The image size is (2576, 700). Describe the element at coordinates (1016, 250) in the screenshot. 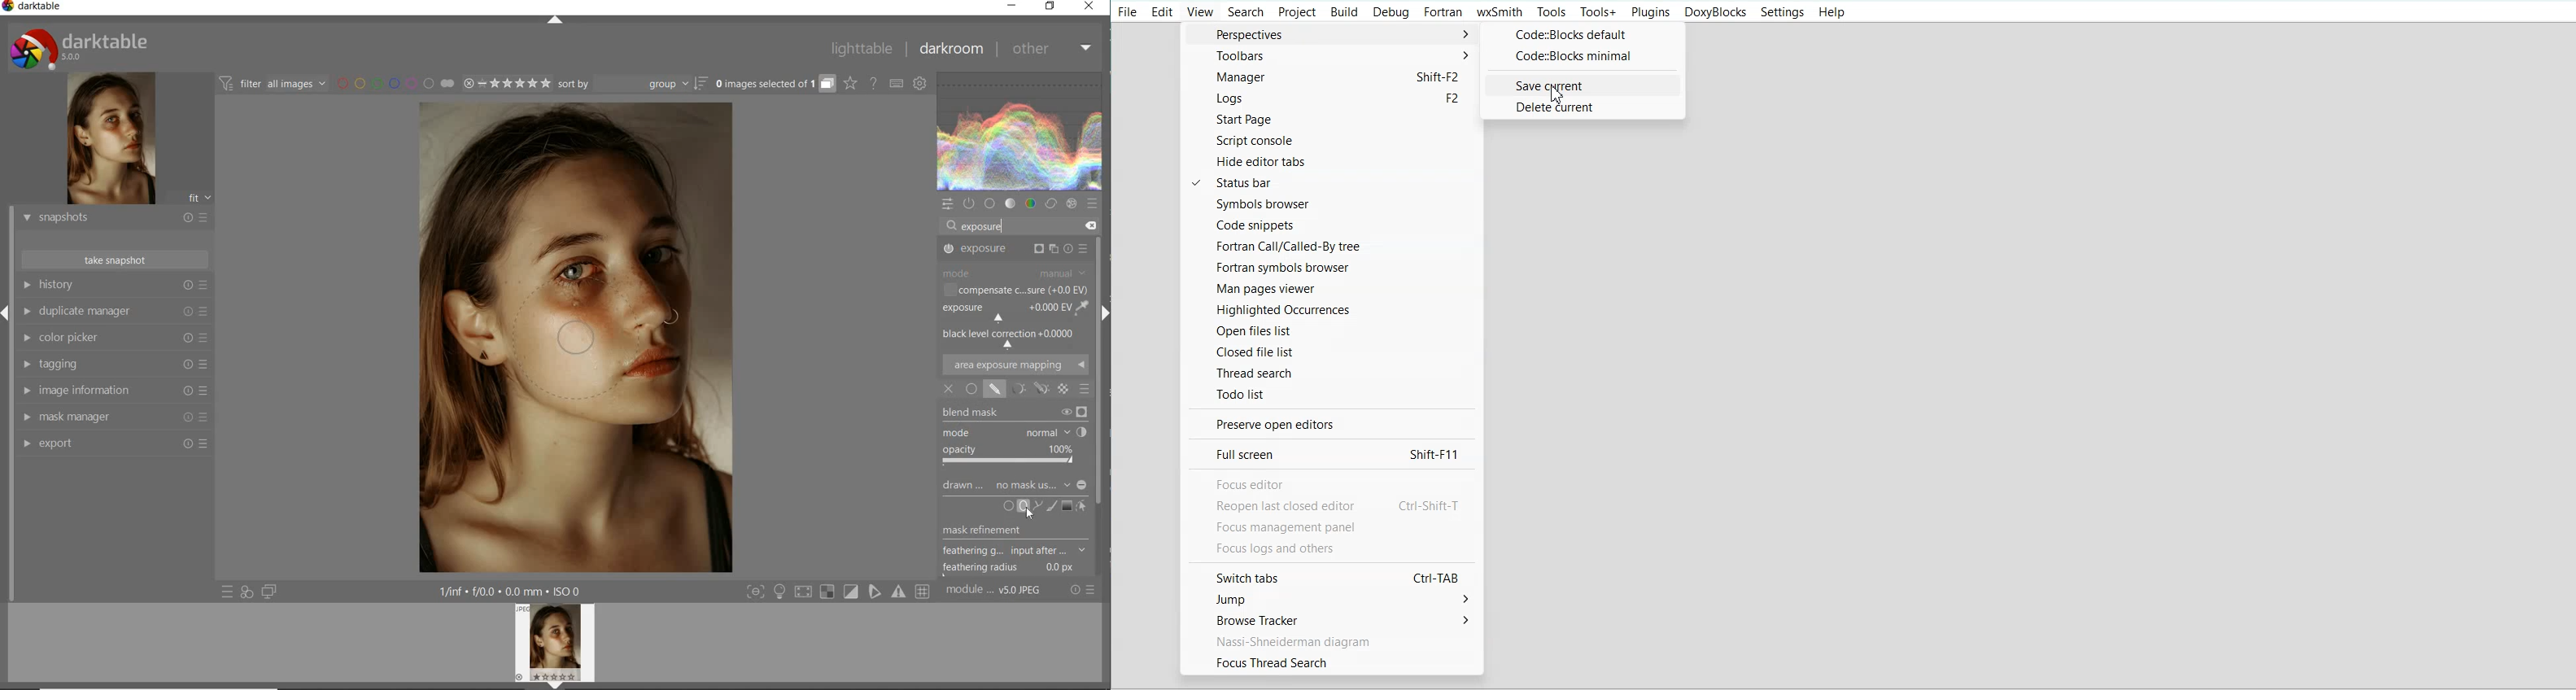

I see `EXPOSURE` at that location.